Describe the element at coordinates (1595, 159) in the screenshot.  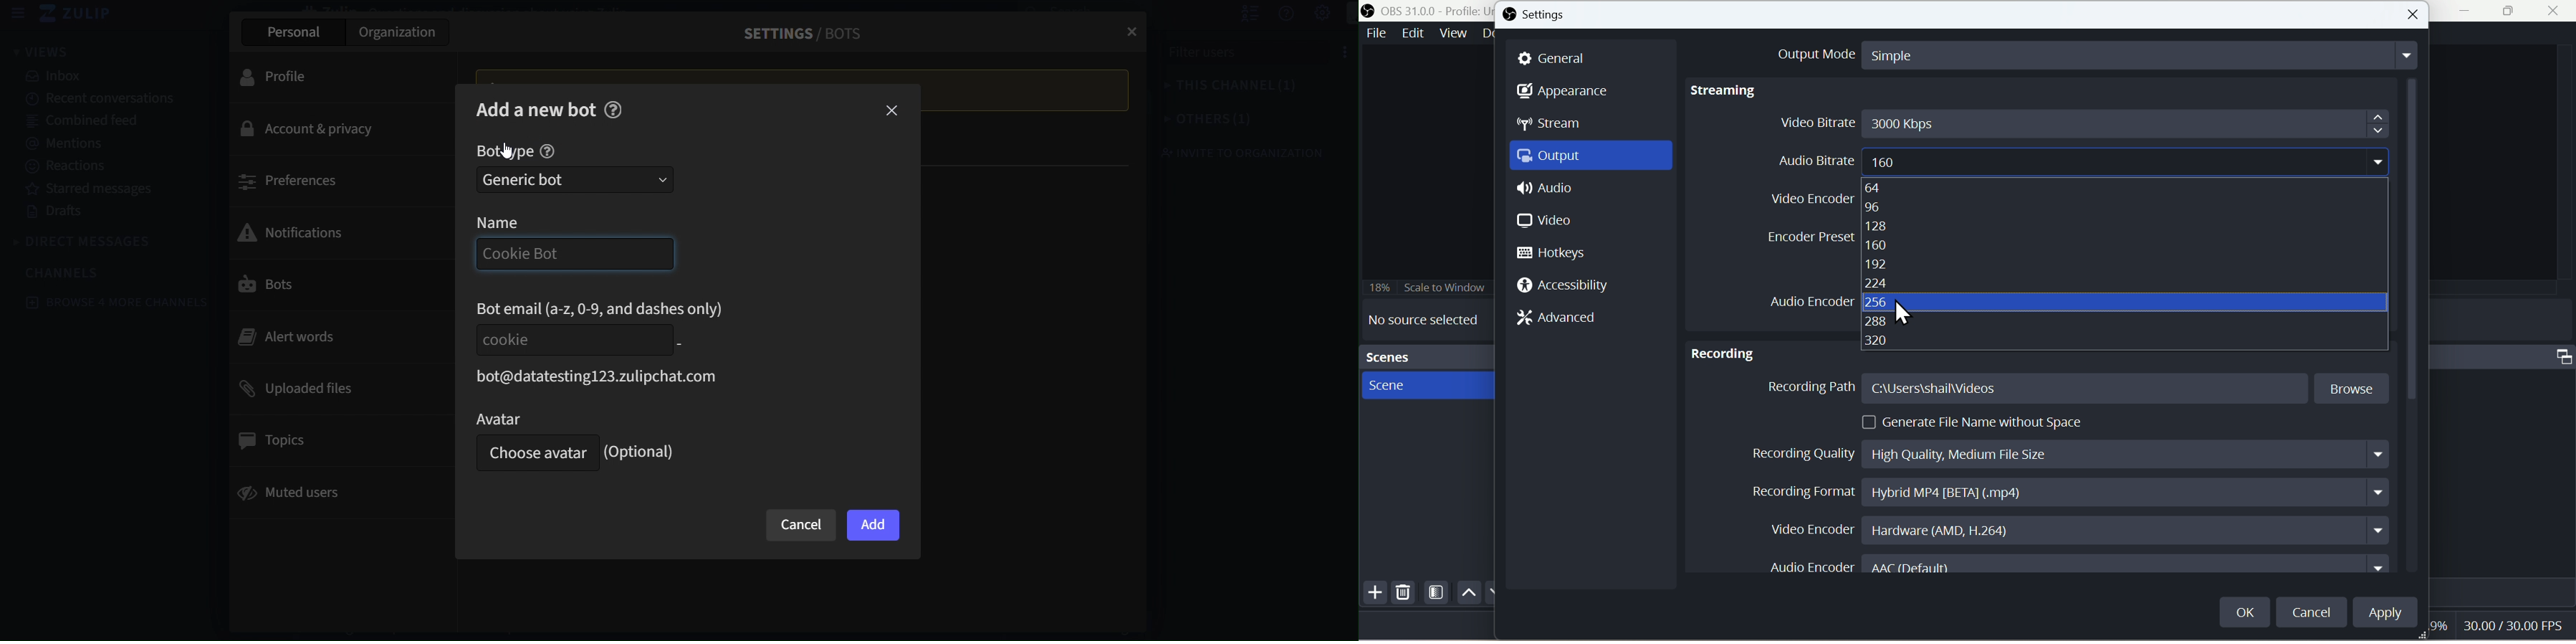
I see `Output` at that location.